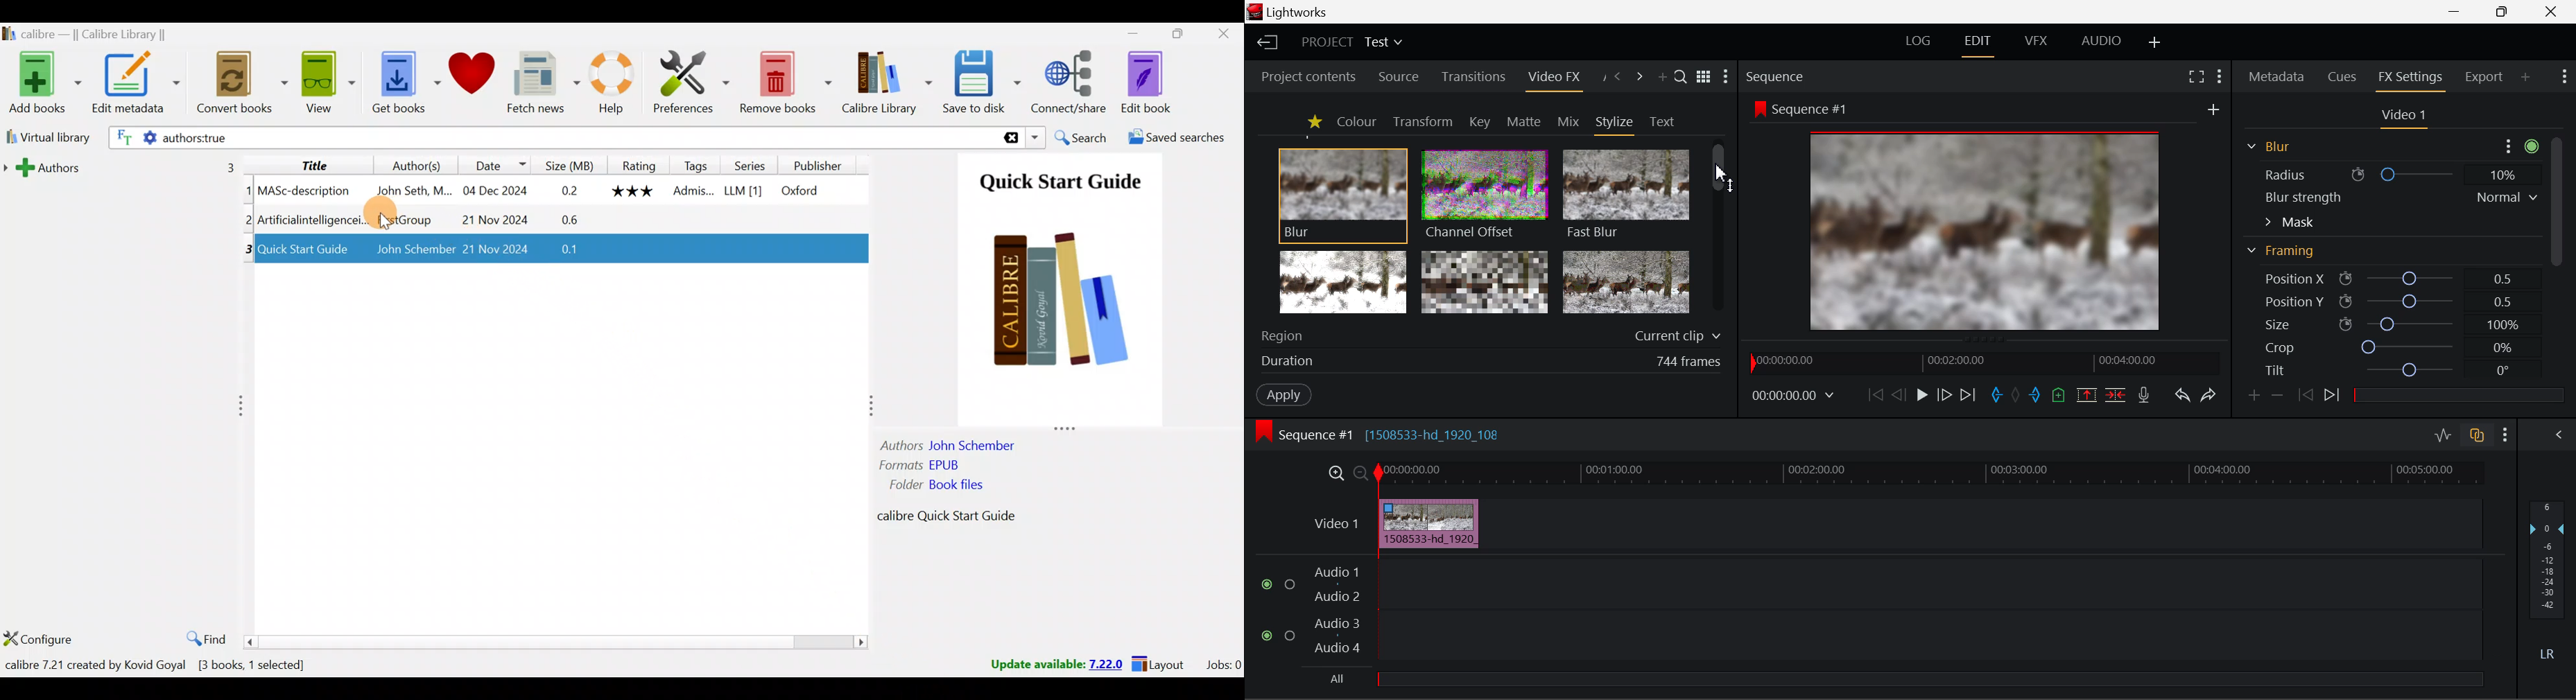 This screenshot has width=2576, height=700. I want to click on Sequence Preview Section, so click(1778, 76).